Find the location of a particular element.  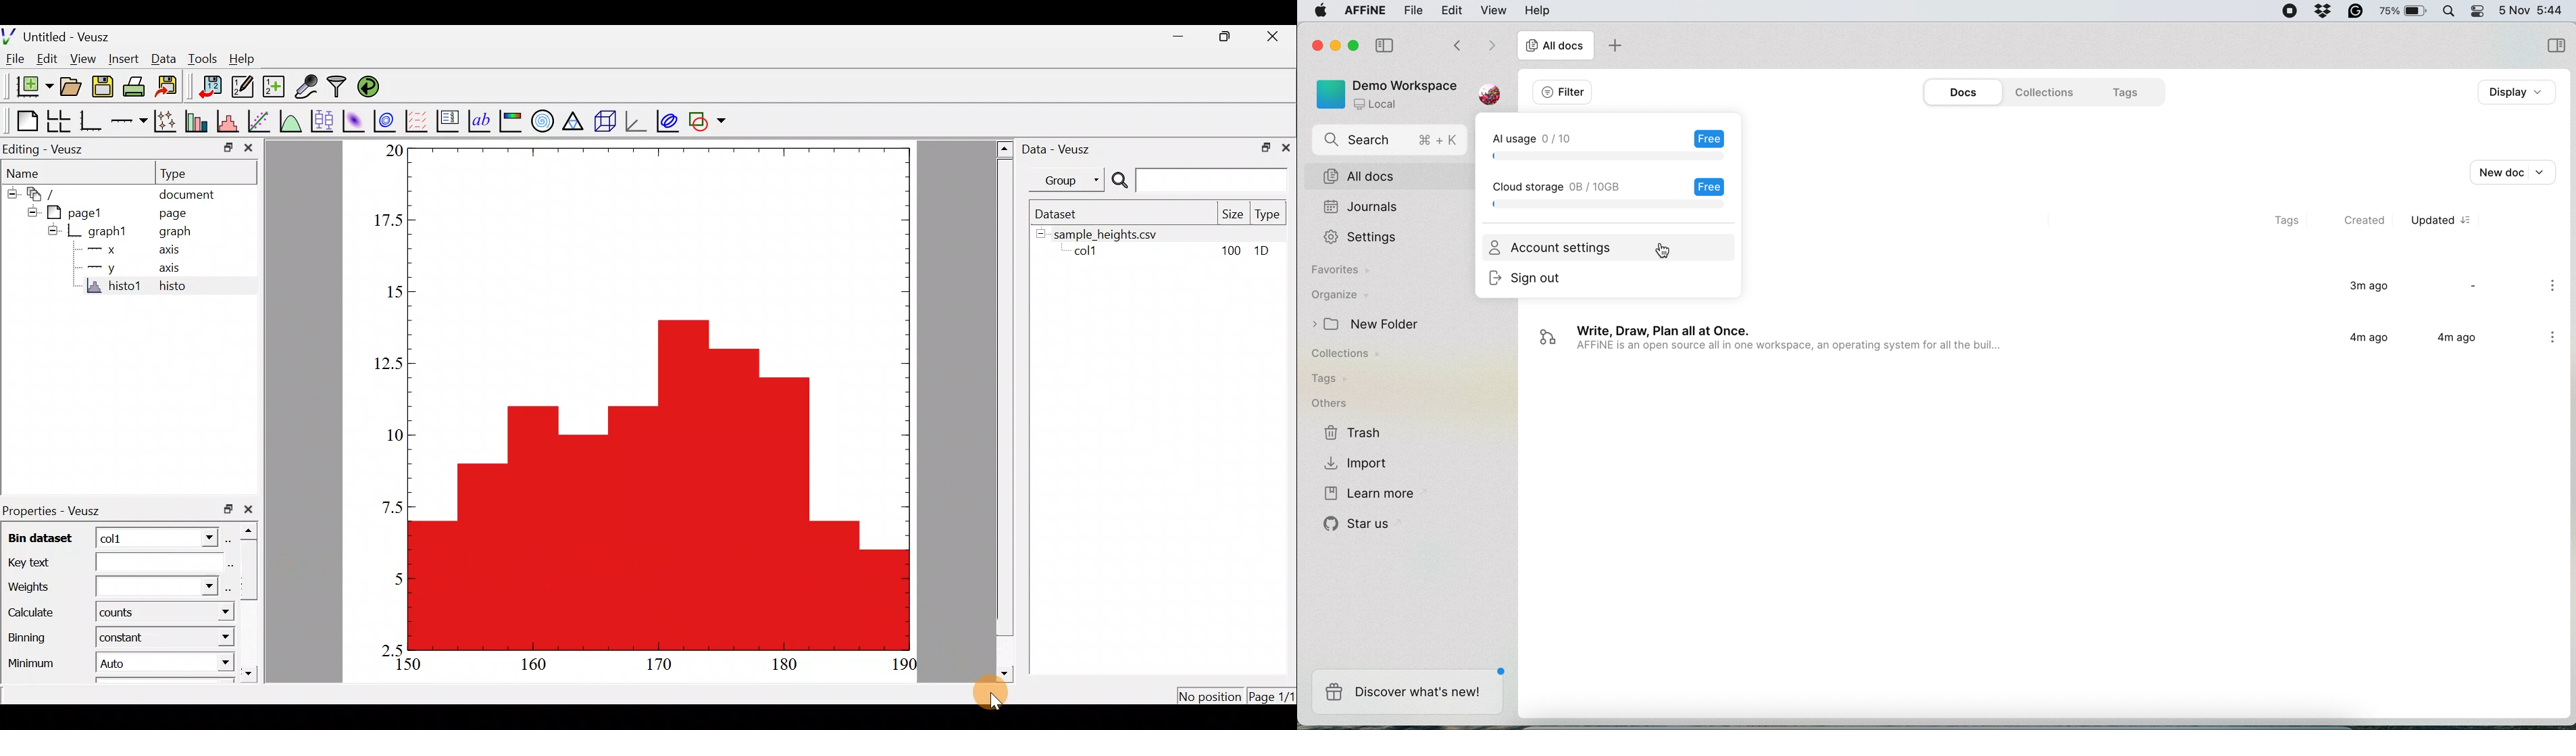

Binning is located at coordinates (32, 635).